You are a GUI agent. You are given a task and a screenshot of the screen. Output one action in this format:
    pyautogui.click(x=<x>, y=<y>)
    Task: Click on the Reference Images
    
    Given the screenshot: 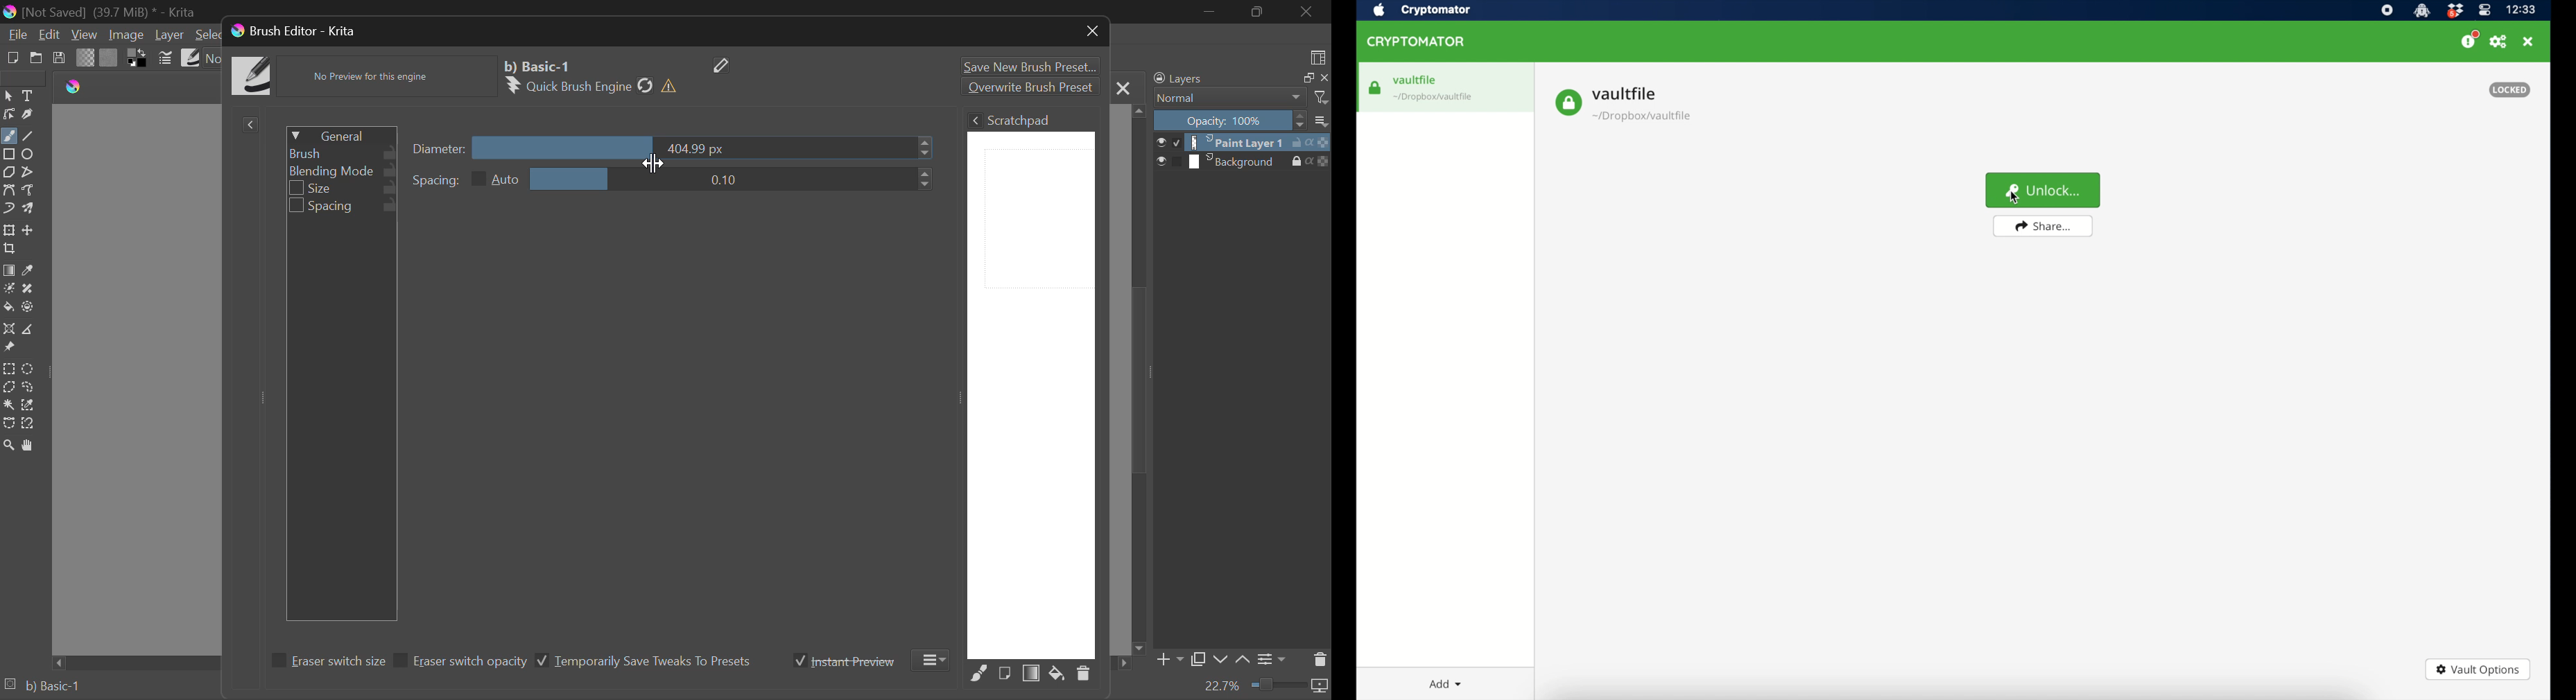 What is the action you would take?
    pyautogui.click(x=9, y=349)
    